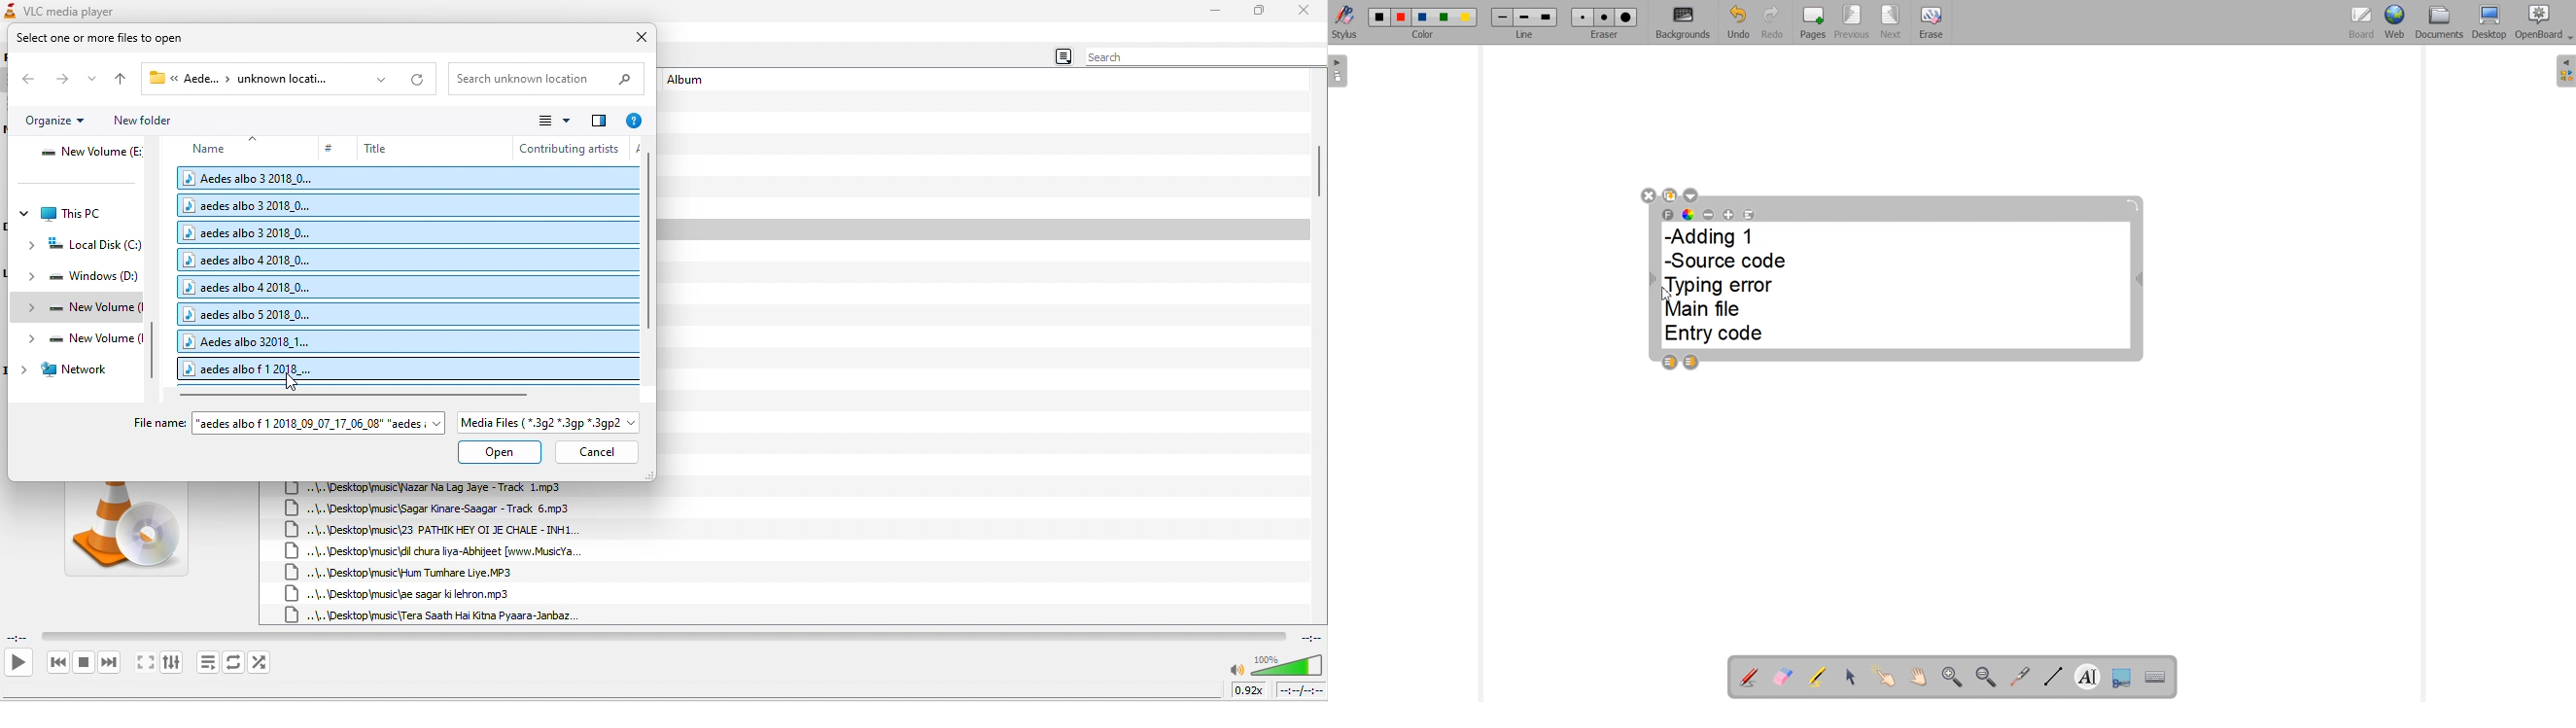 The height and width of the screenshot is (728, 2576). I want to click on play, so click(17, 662).